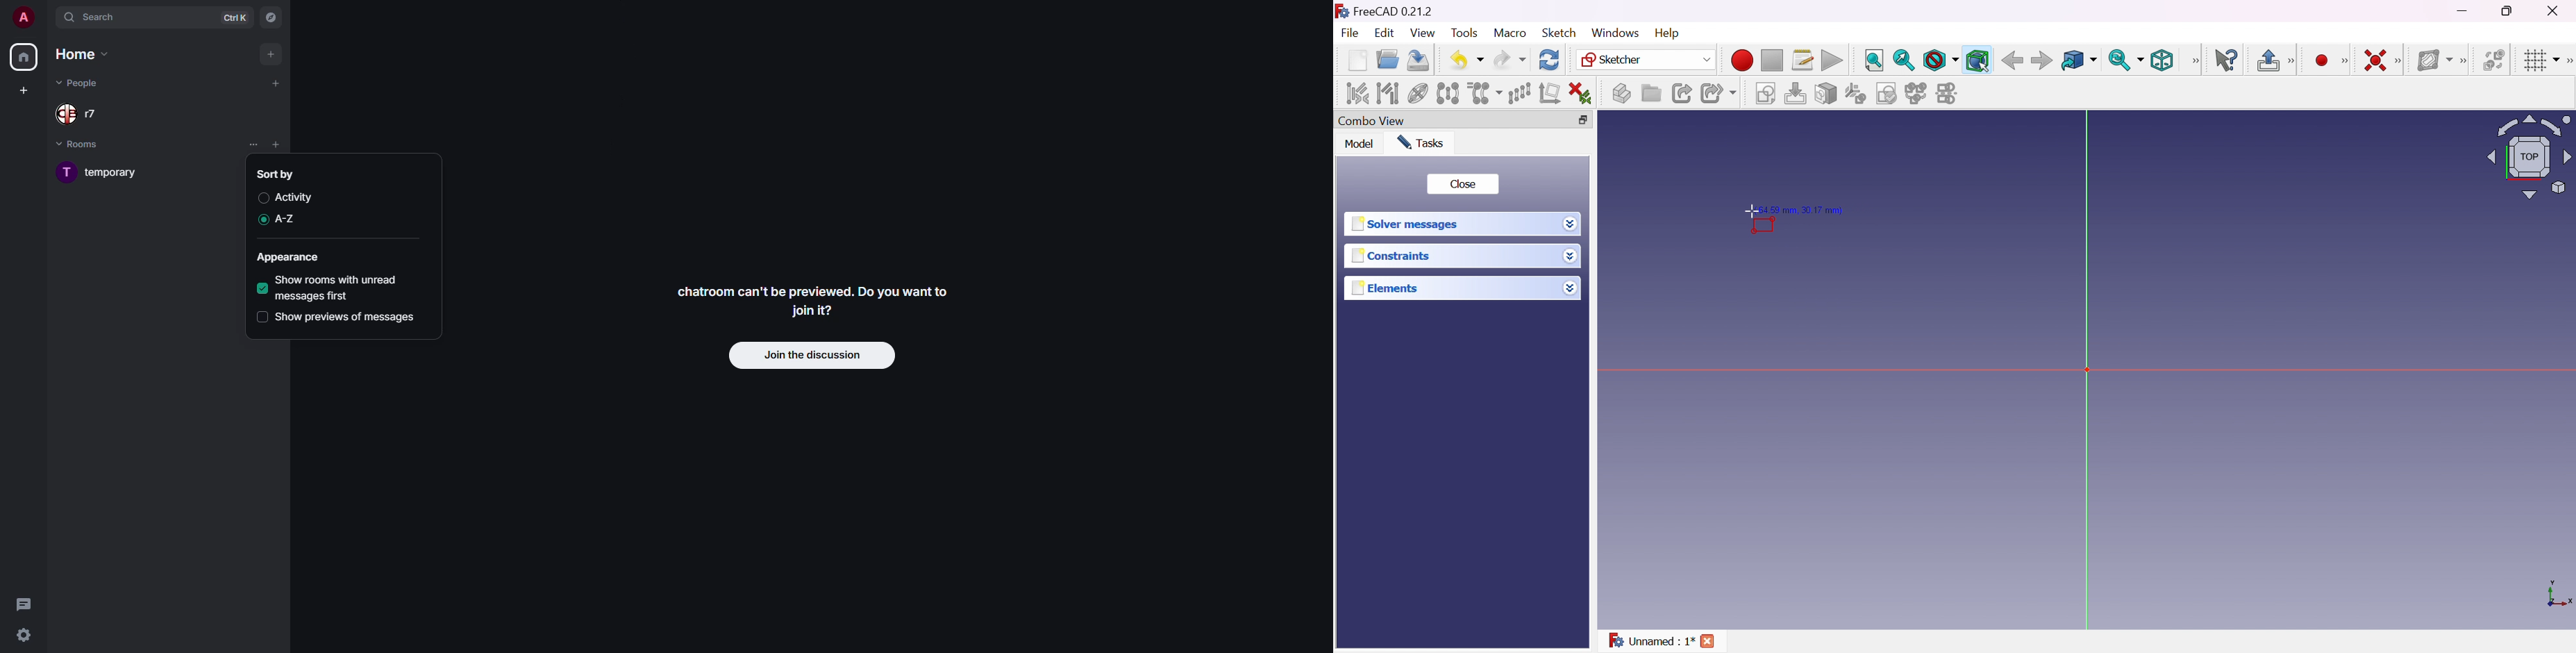 The image size is (2576, 672). What do you see at coordinates (1803, 59) in the screenshot?
I see `Macros` at bounding box center [1803, 59].